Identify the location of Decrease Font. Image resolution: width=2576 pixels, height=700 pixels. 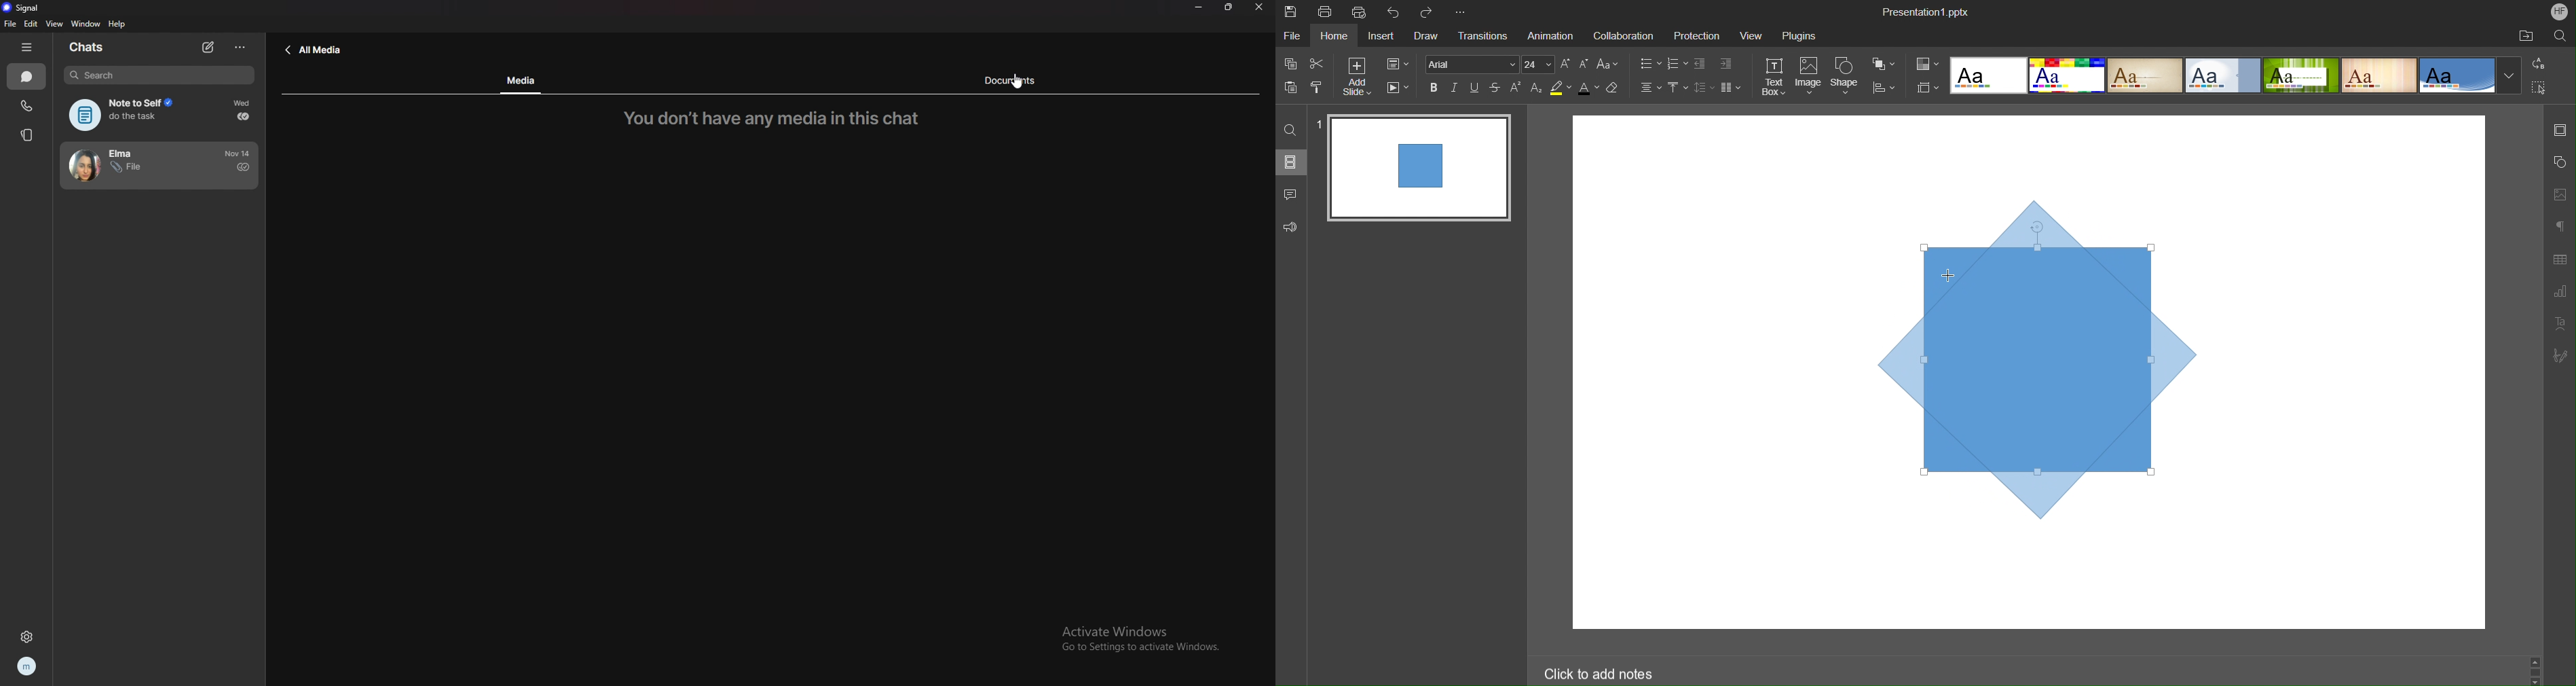
(1584, 65).